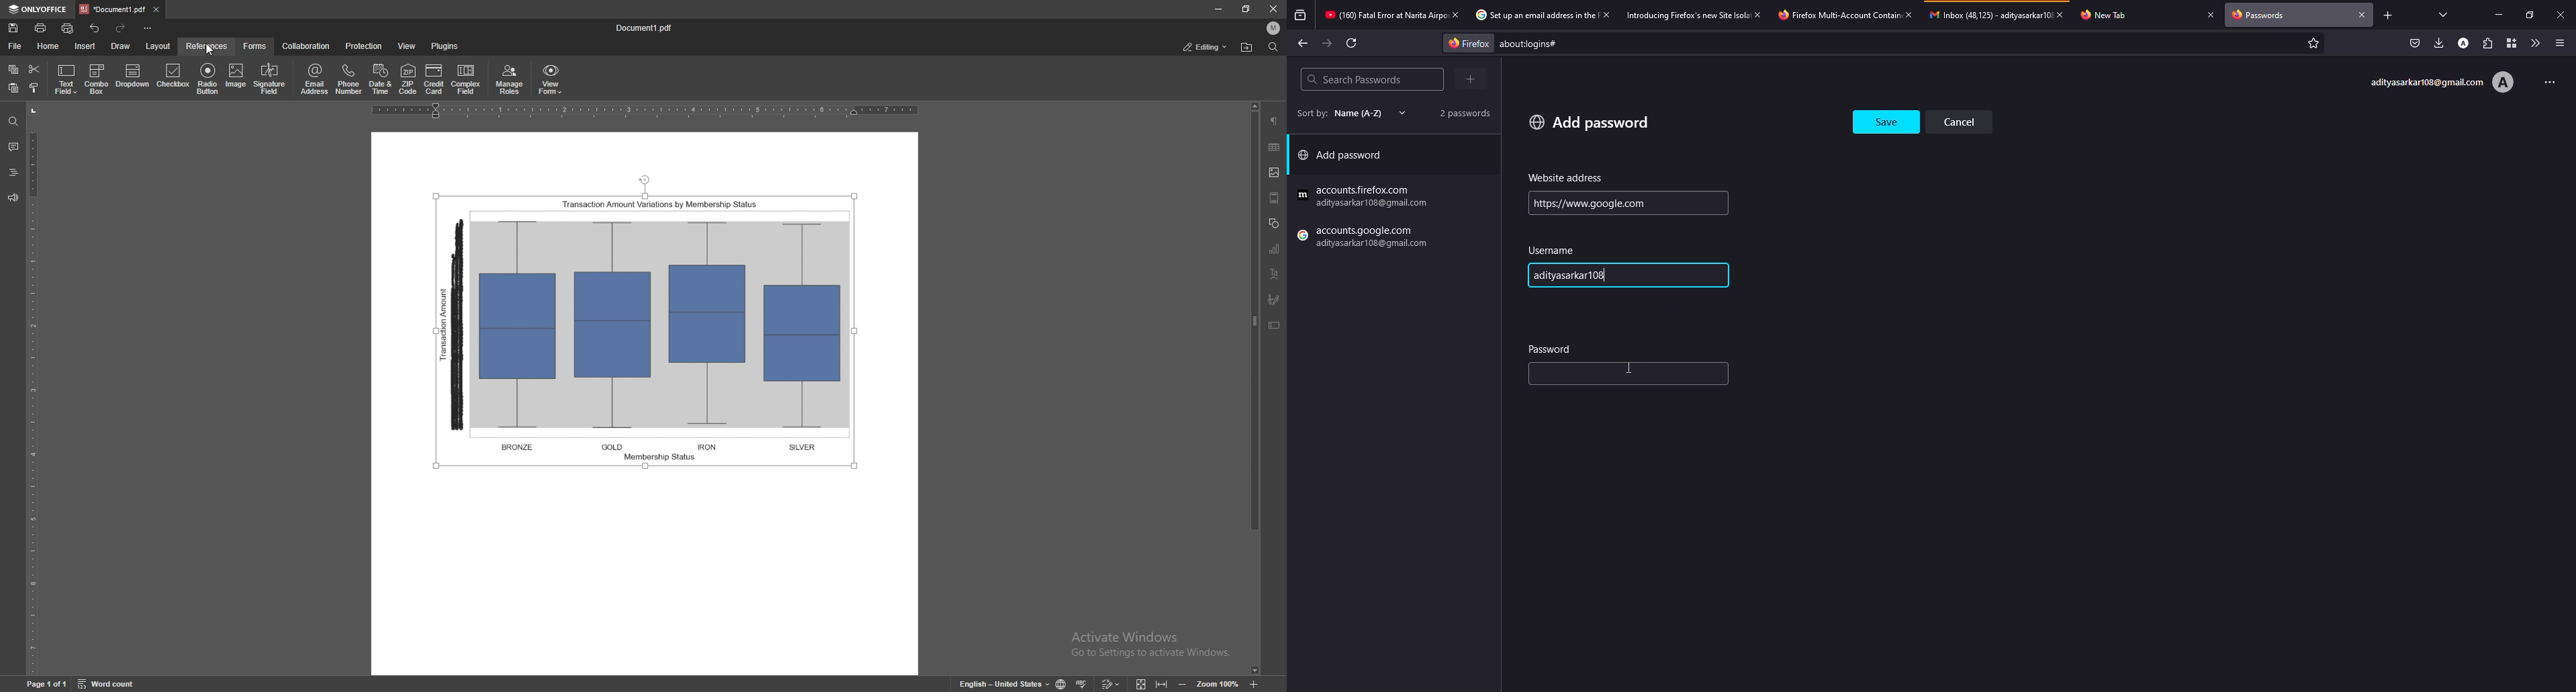 The width and height of the screenshot is (2576, 700). What do you see at coordinates (95, 29) in the screenshot?
I see `undo` at bounding box center [95, 29].